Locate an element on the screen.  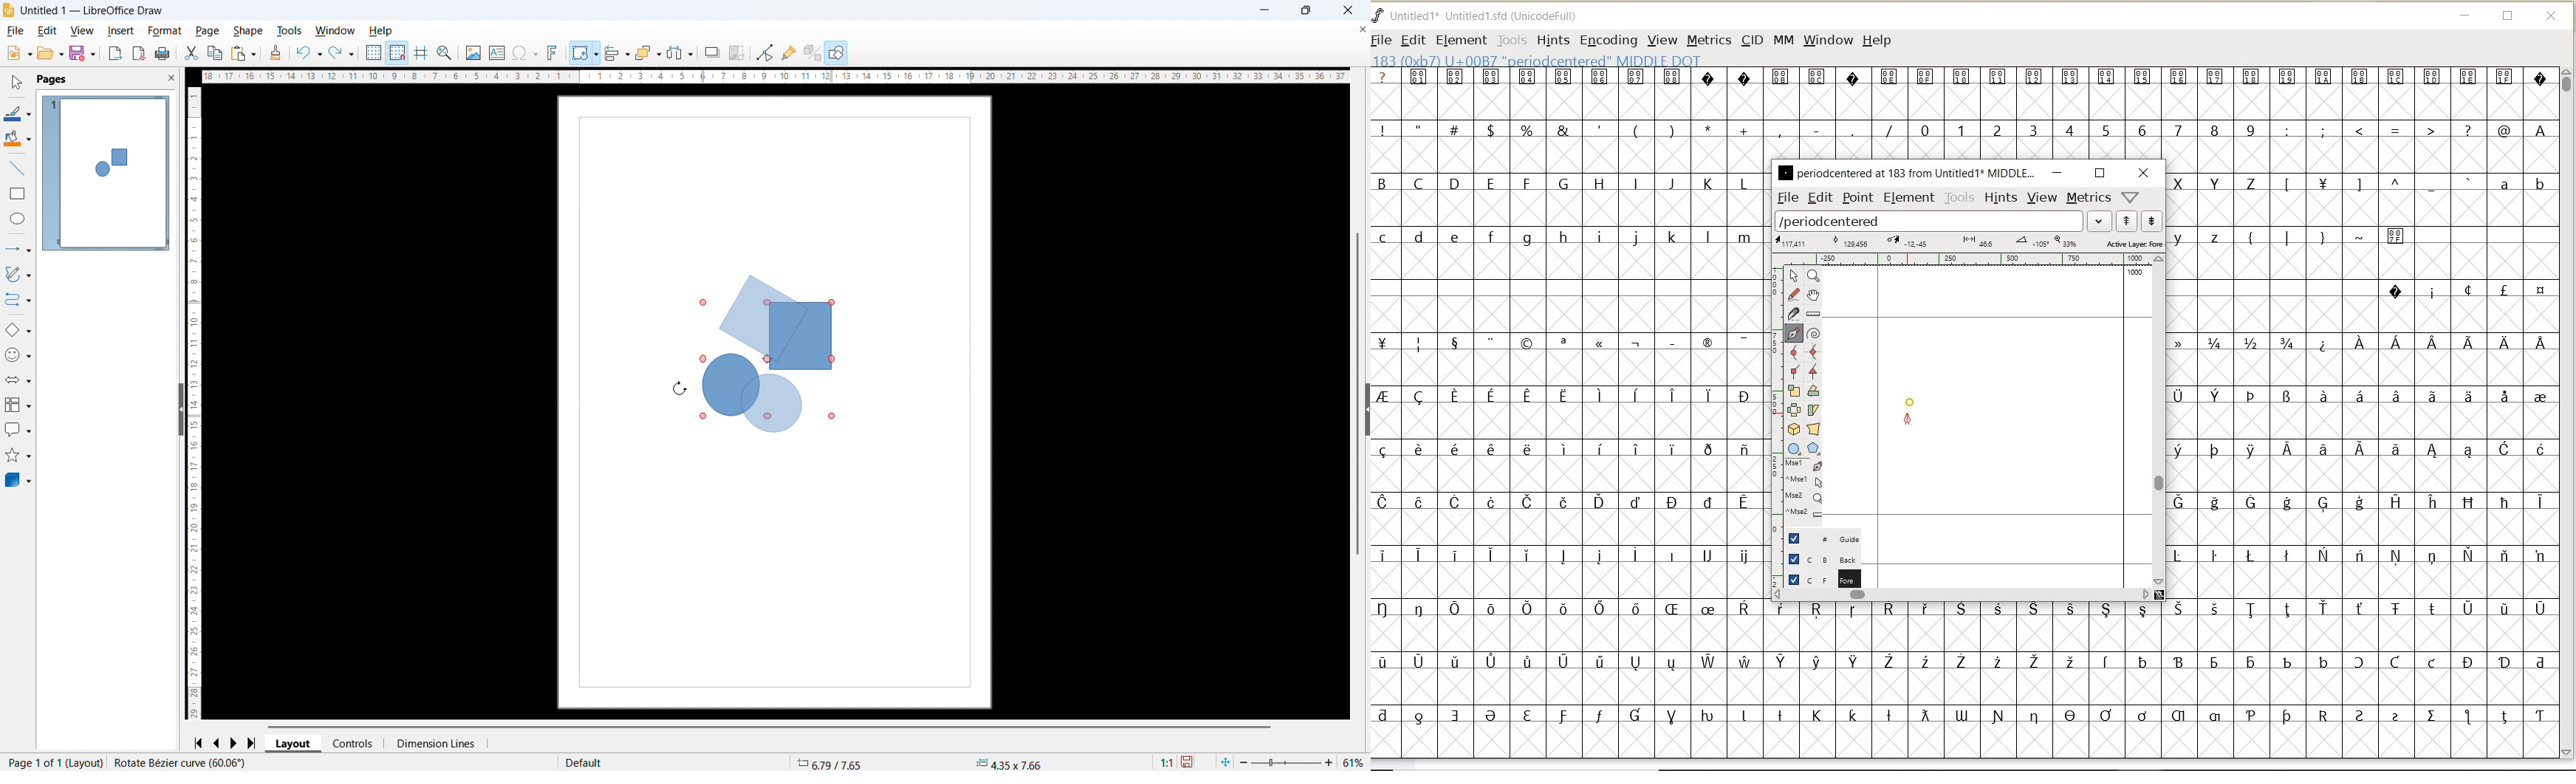
tools is located at coordinates (1959, 198).